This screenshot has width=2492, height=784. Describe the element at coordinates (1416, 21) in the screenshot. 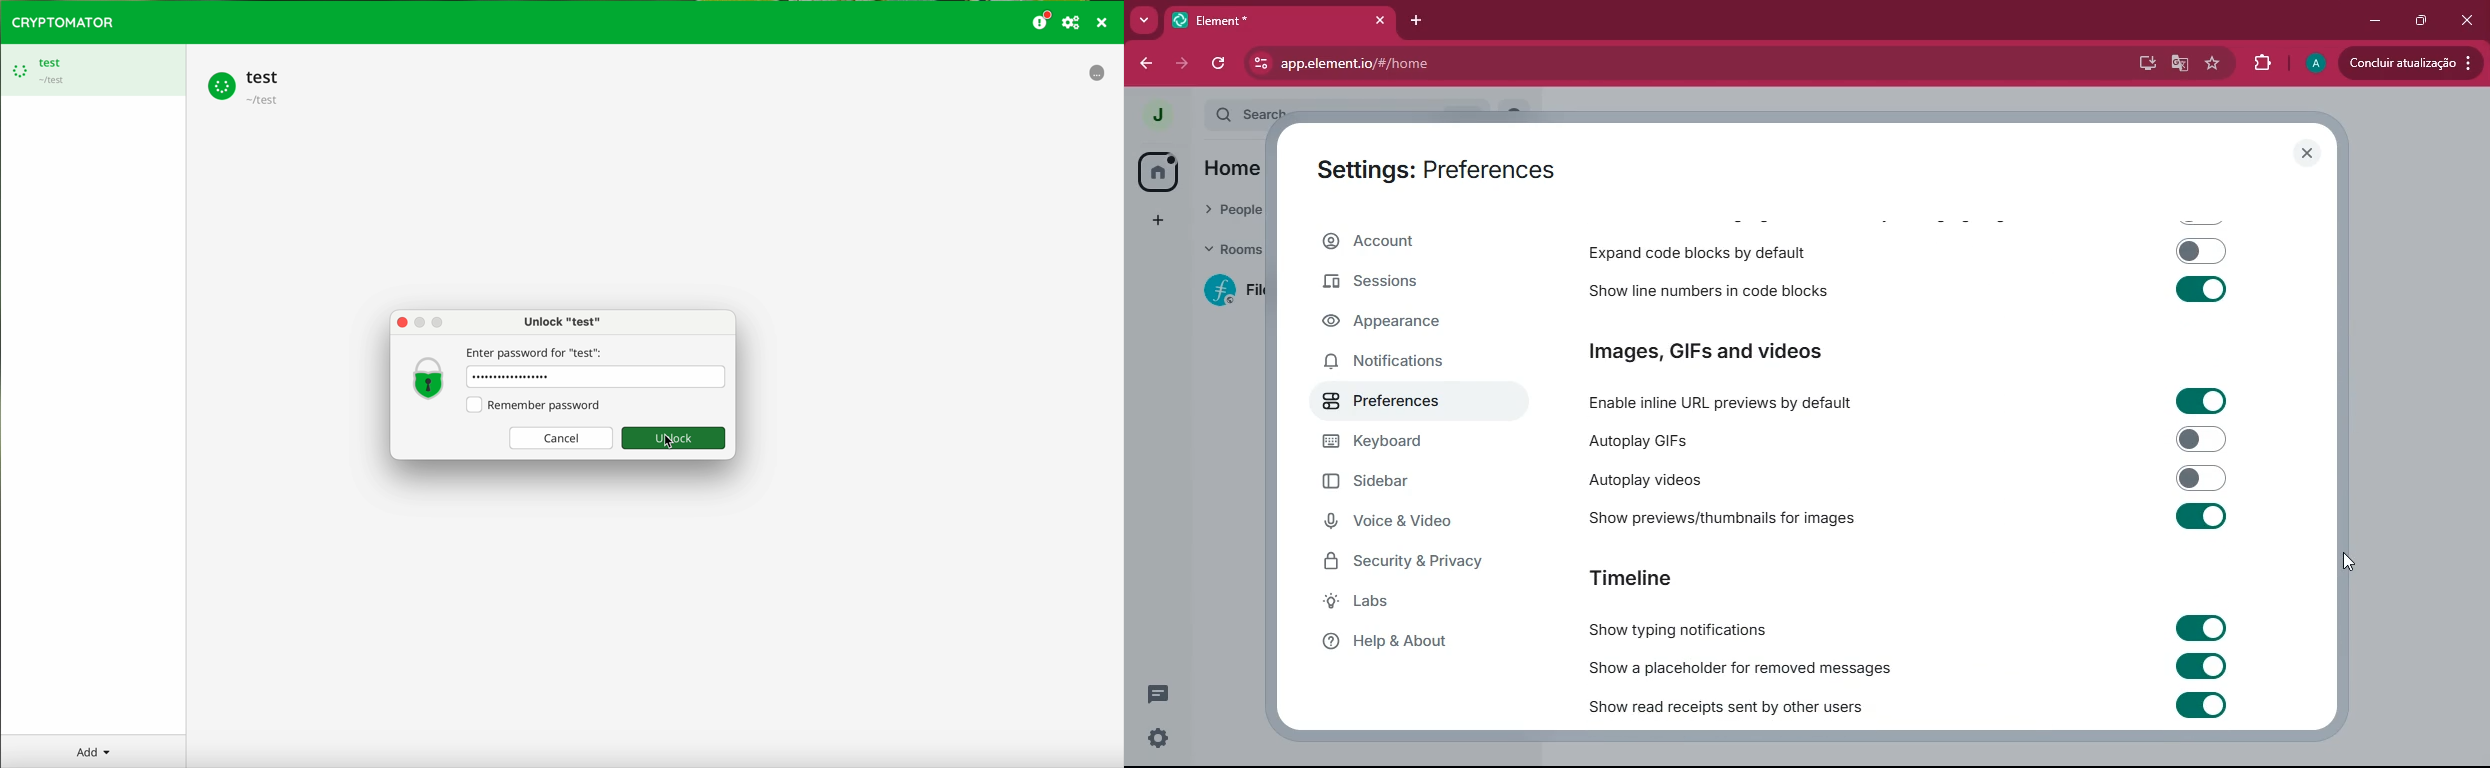

I see `add tab` at that location.